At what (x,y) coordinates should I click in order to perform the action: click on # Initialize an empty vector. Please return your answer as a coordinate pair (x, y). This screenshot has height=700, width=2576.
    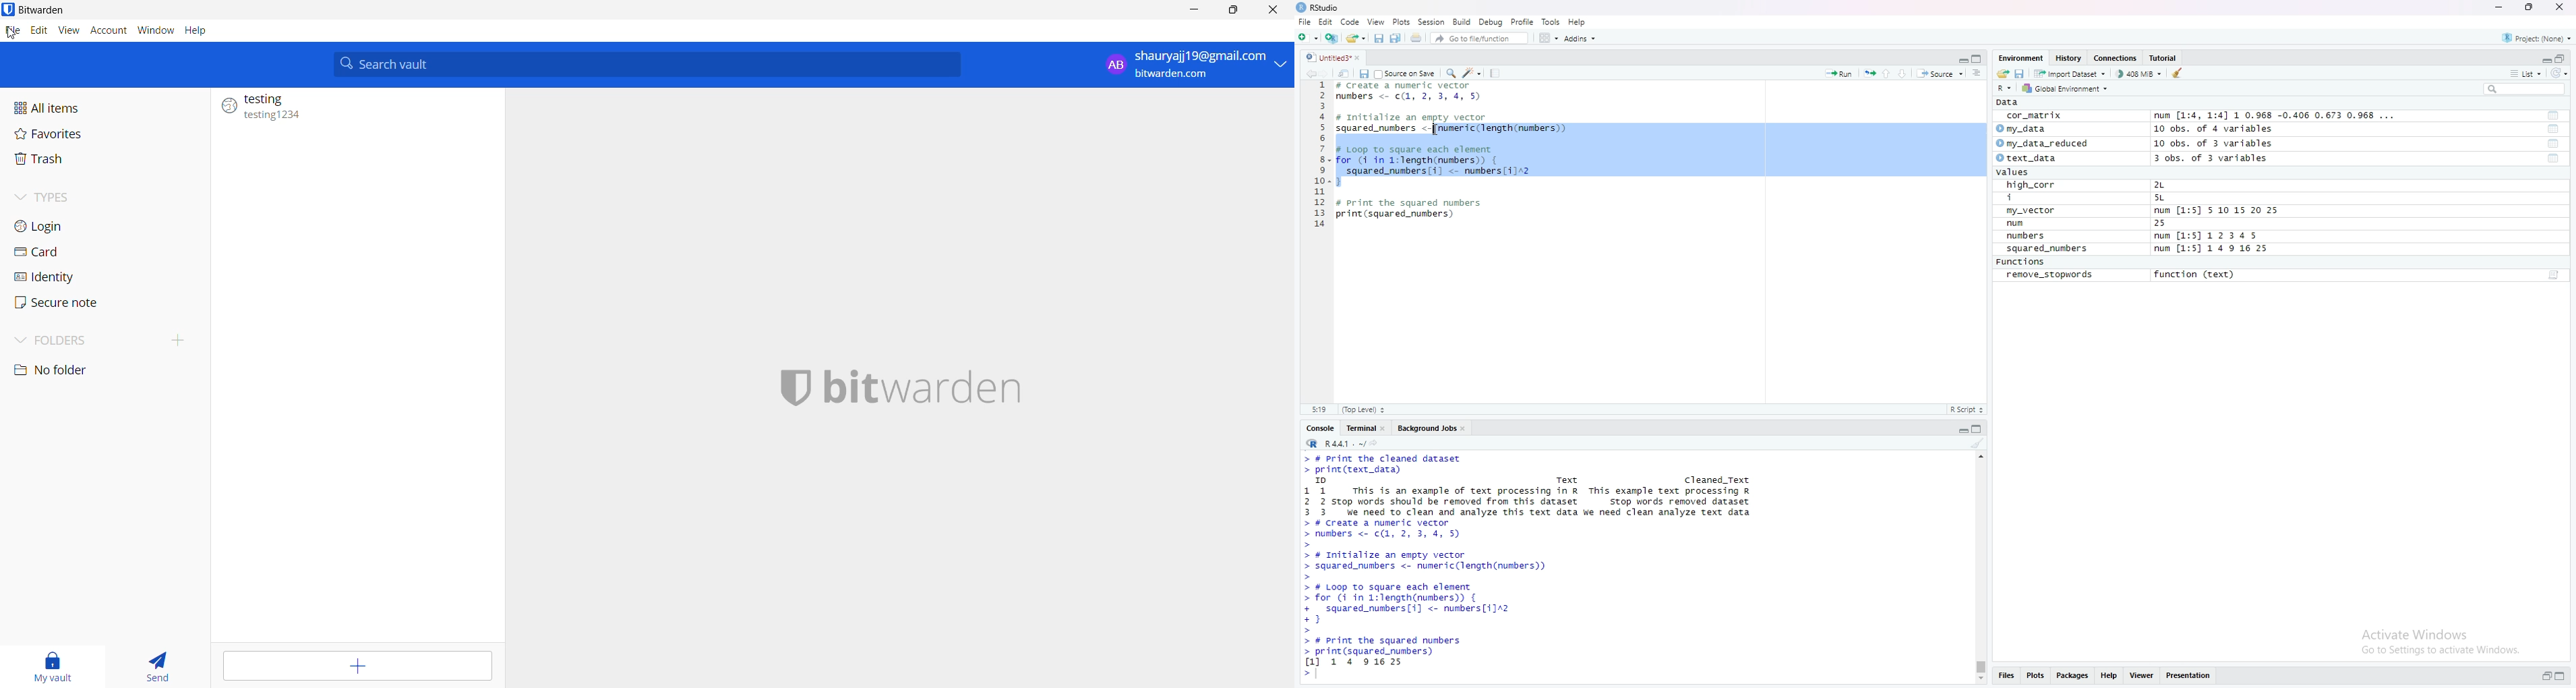
    Looking at the image, I should click on (1415, 118).